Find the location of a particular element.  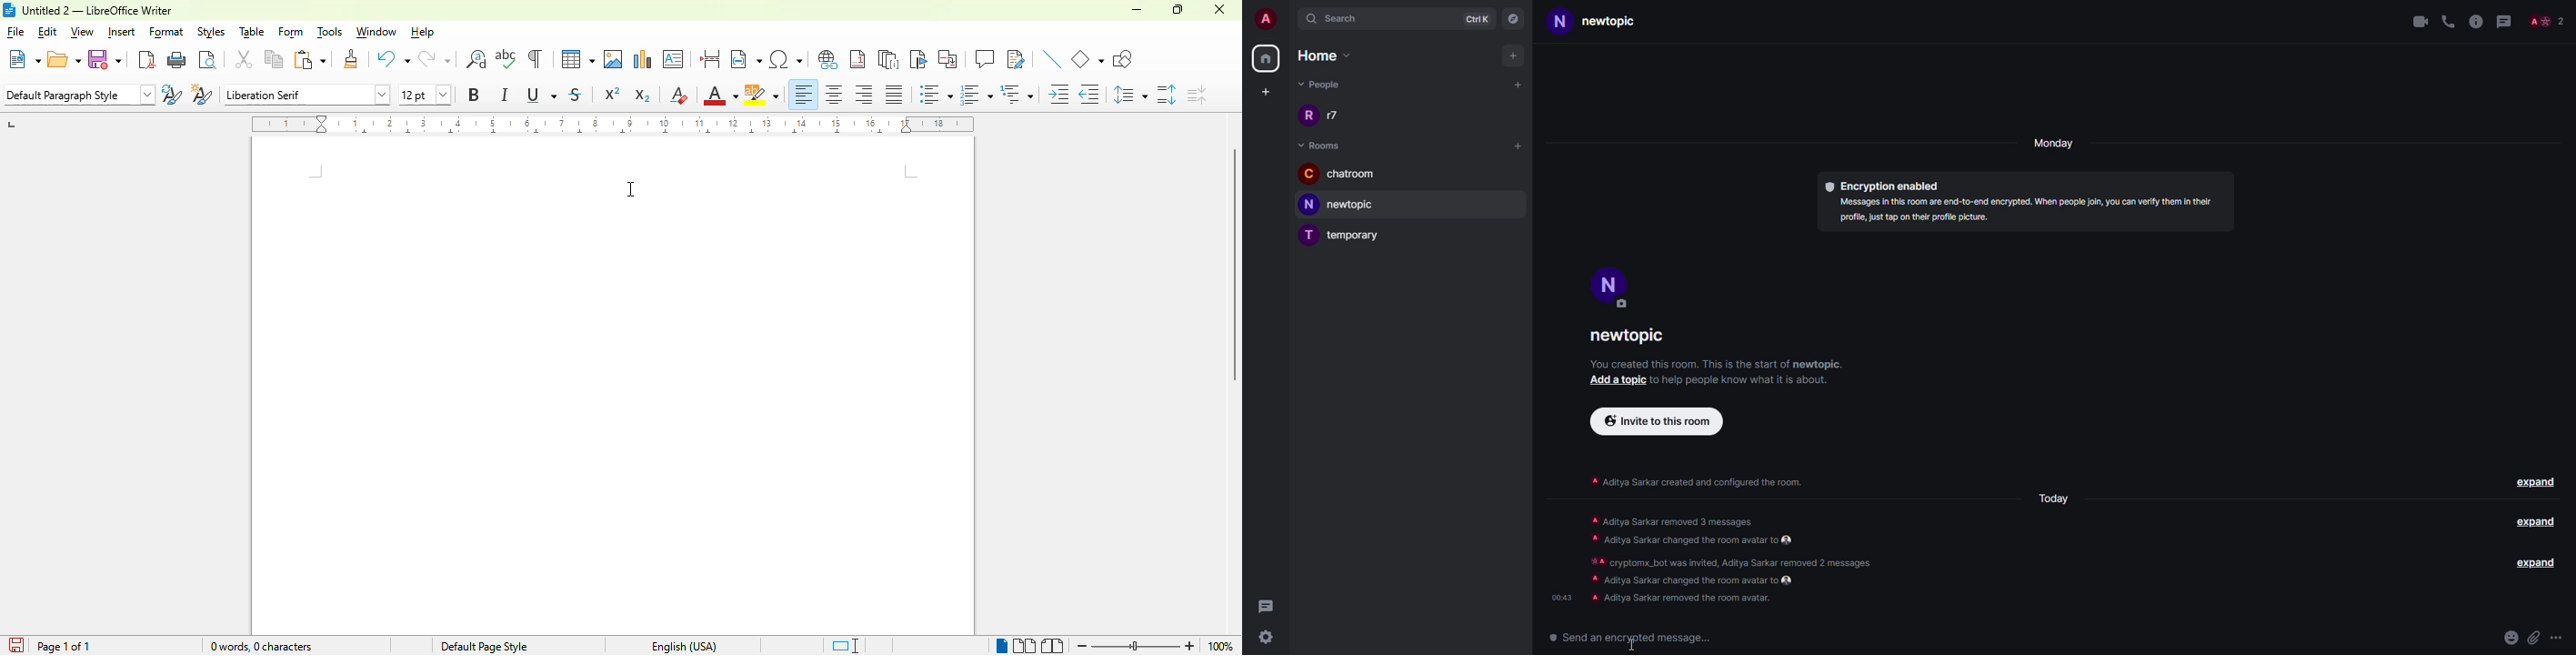

set paragraph style is located at coordinates (79, 95).